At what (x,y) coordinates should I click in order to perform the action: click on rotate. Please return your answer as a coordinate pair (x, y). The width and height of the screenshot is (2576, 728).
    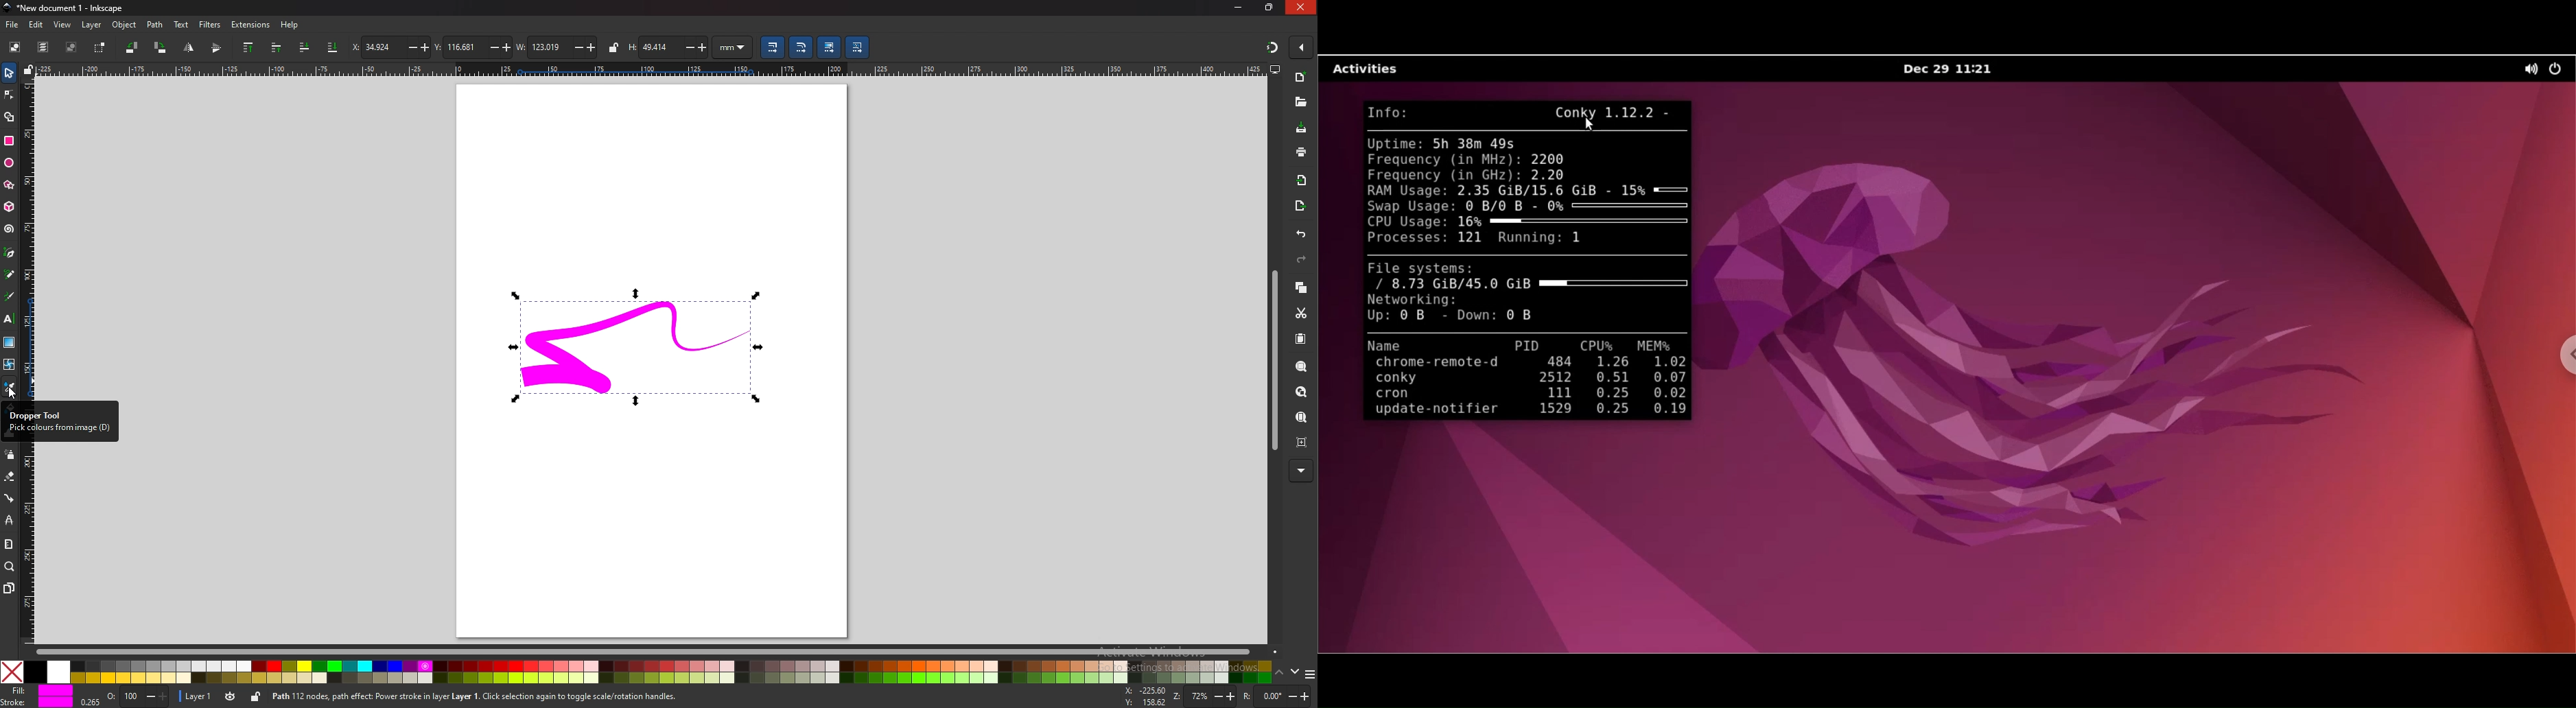
    Looking at the image, I should click on (1274, 695).